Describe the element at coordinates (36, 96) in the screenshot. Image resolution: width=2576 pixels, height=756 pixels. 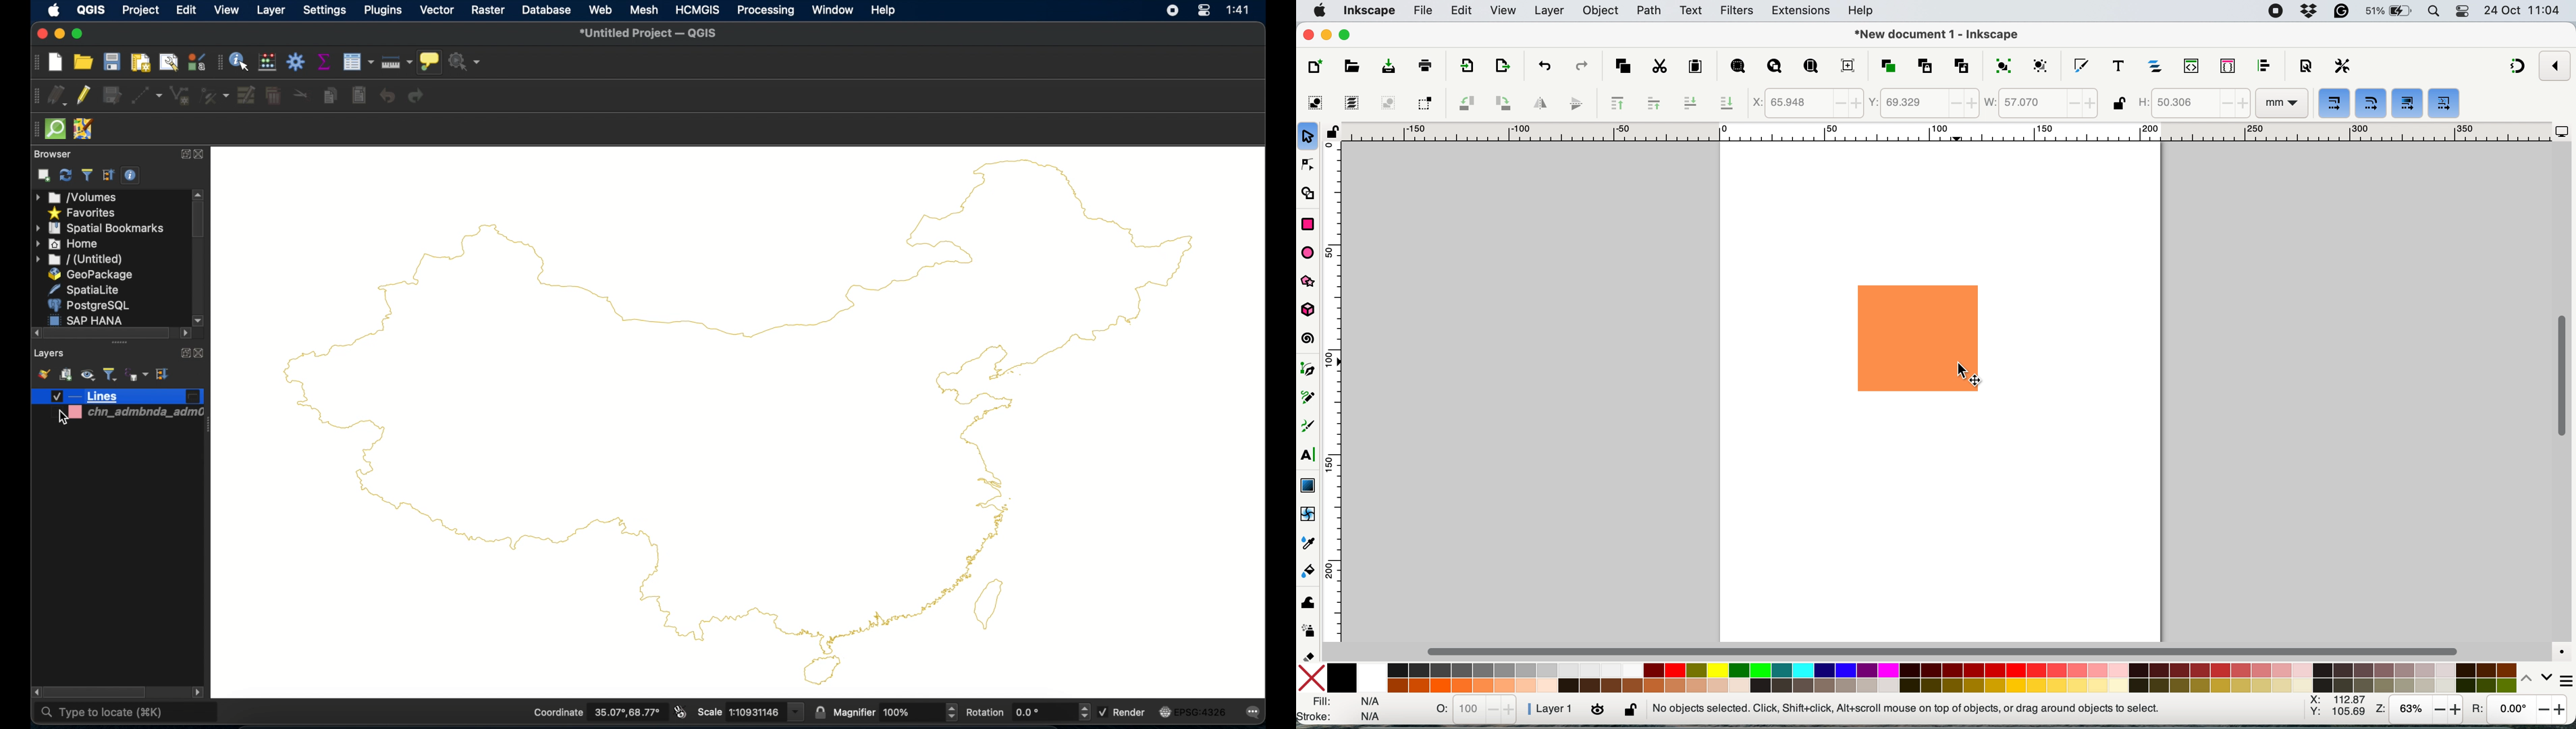
I see `digitizing toolbar` at that location.